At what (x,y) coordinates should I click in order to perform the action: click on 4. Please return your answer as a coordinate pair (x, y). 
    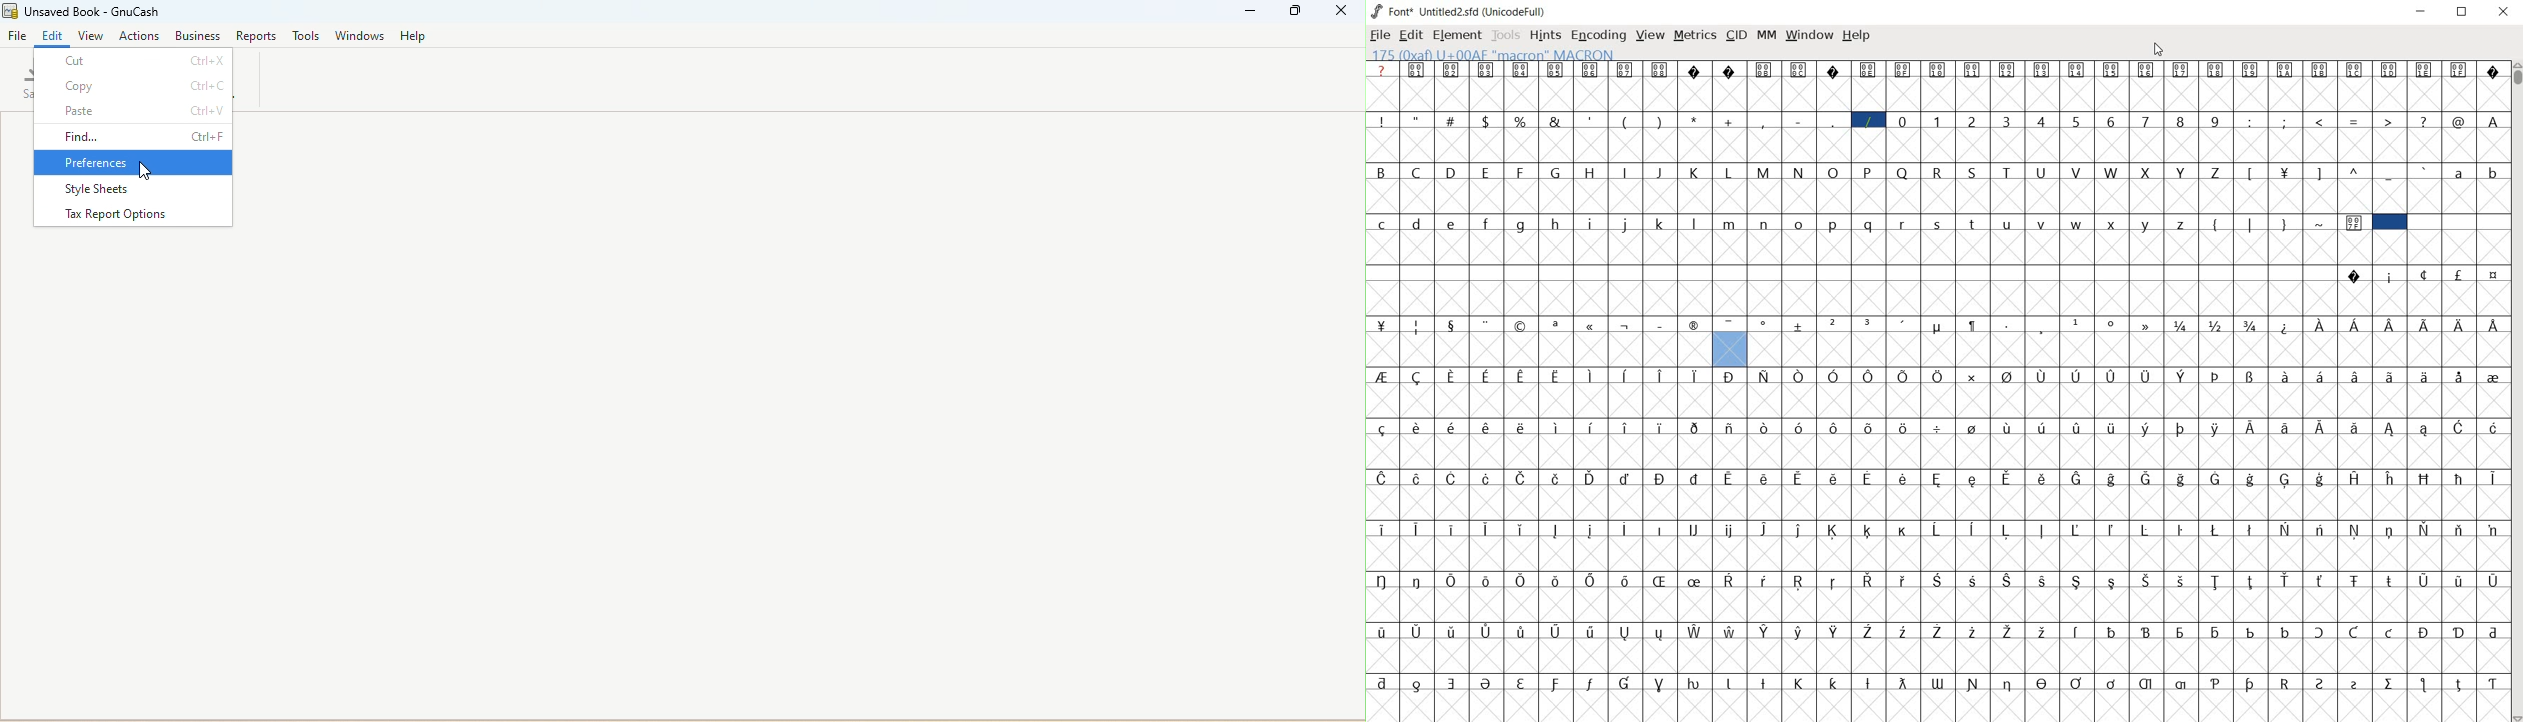
    Looking at the image, I should click on (2043, 122).